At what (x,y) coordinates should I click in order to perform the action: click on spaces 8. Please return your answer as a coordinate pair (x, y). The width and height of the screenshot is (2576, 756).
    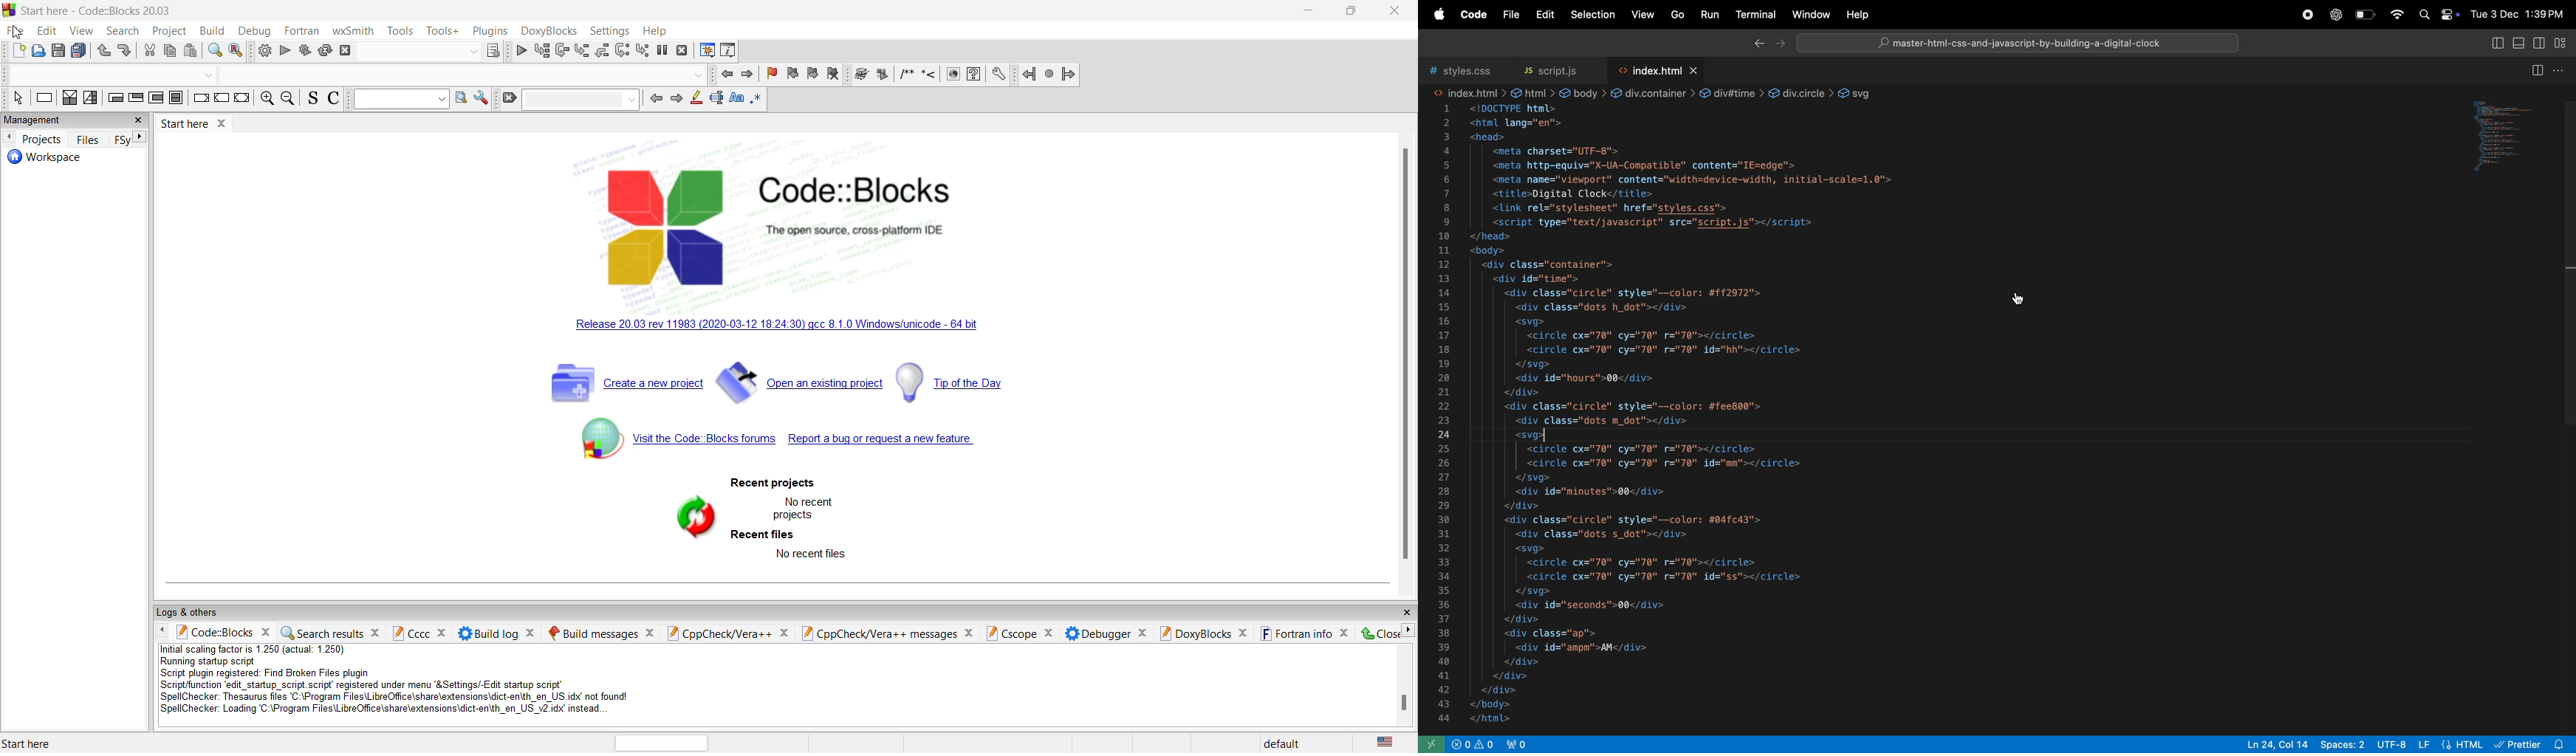
    Looking at the image, I should click on (2343, 745).